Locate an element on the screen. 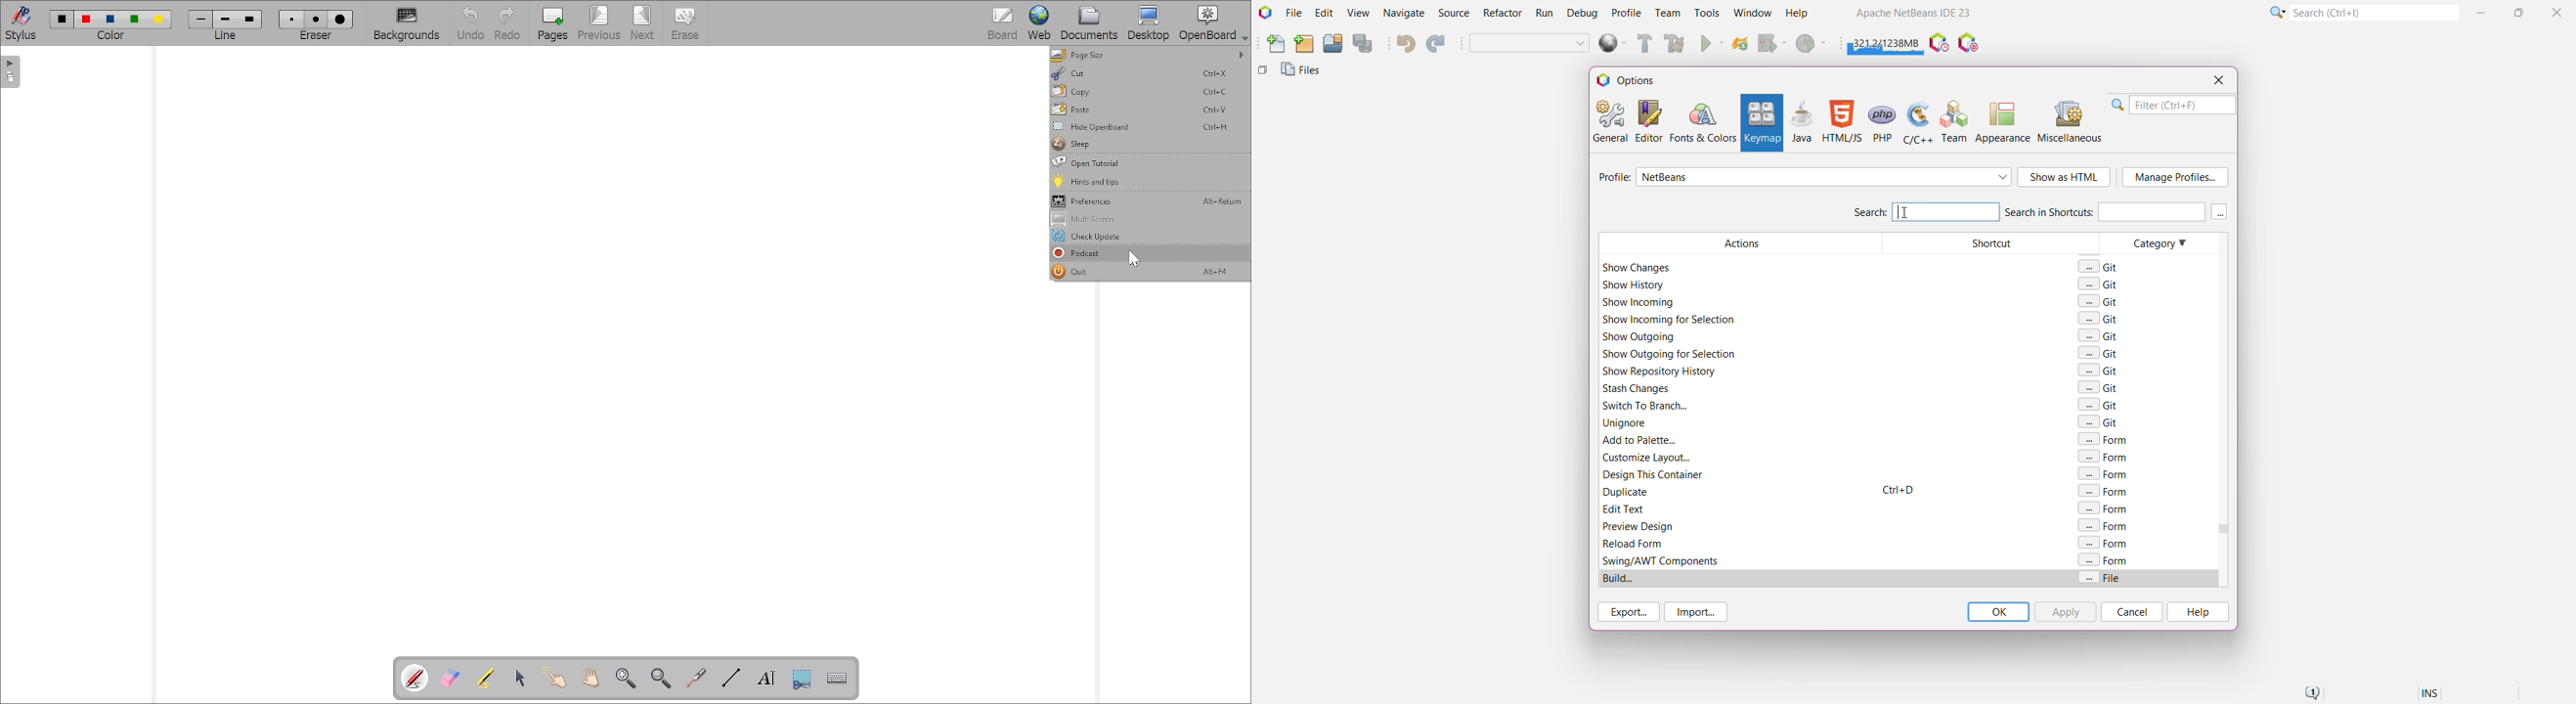  Display virtual keyboard is located at coordinates (835, 678).